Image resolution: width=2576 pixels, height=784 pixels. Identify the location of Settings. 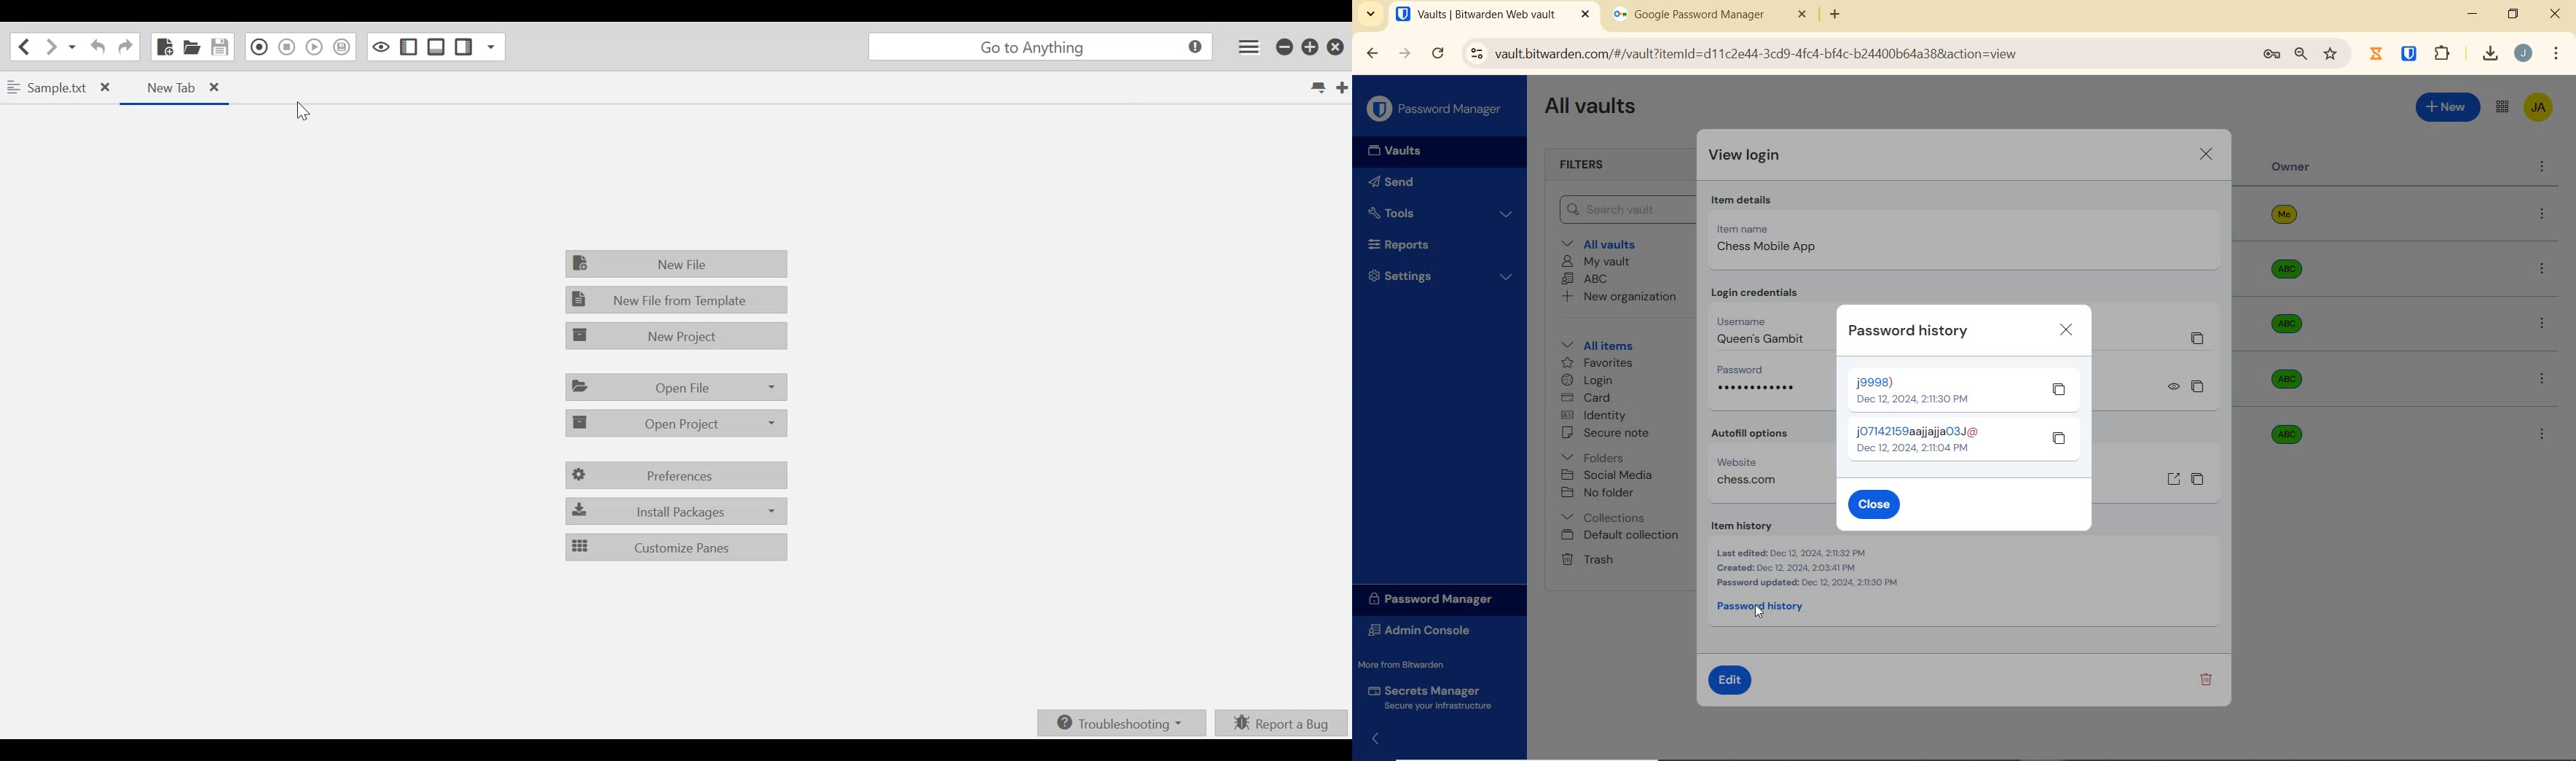
(1443, 277).